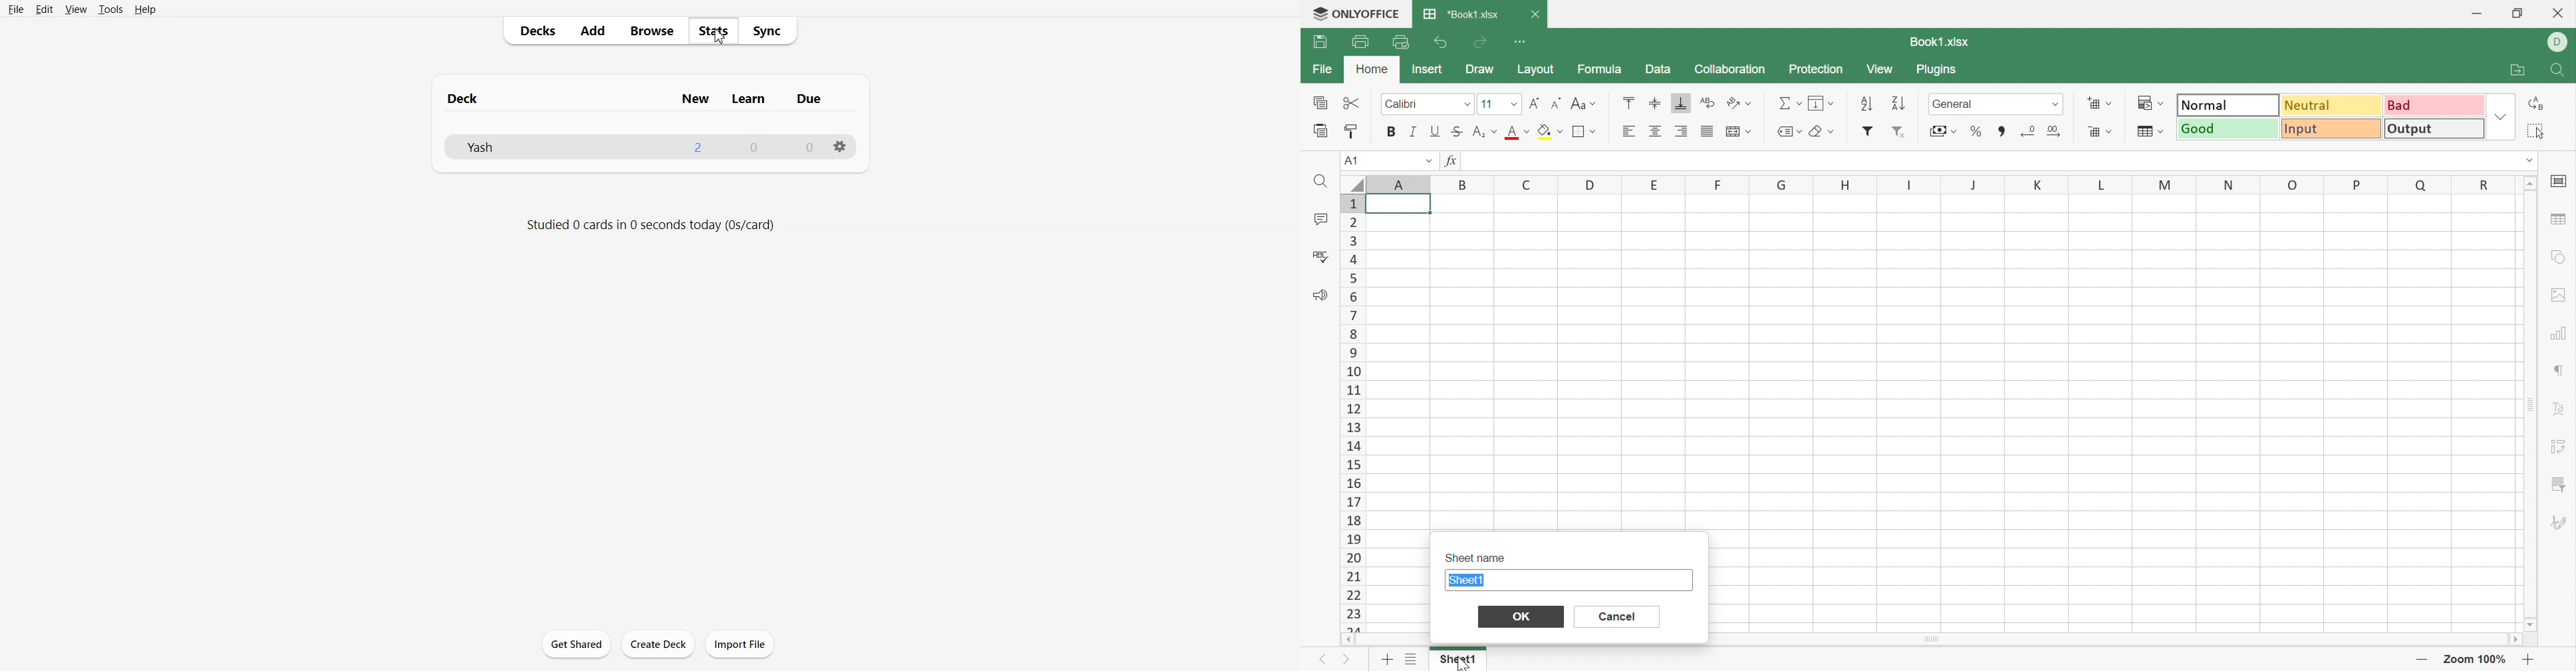 The height and width of the screenshot is (672, 2576). I want to click on Learn, so click(753, 96).